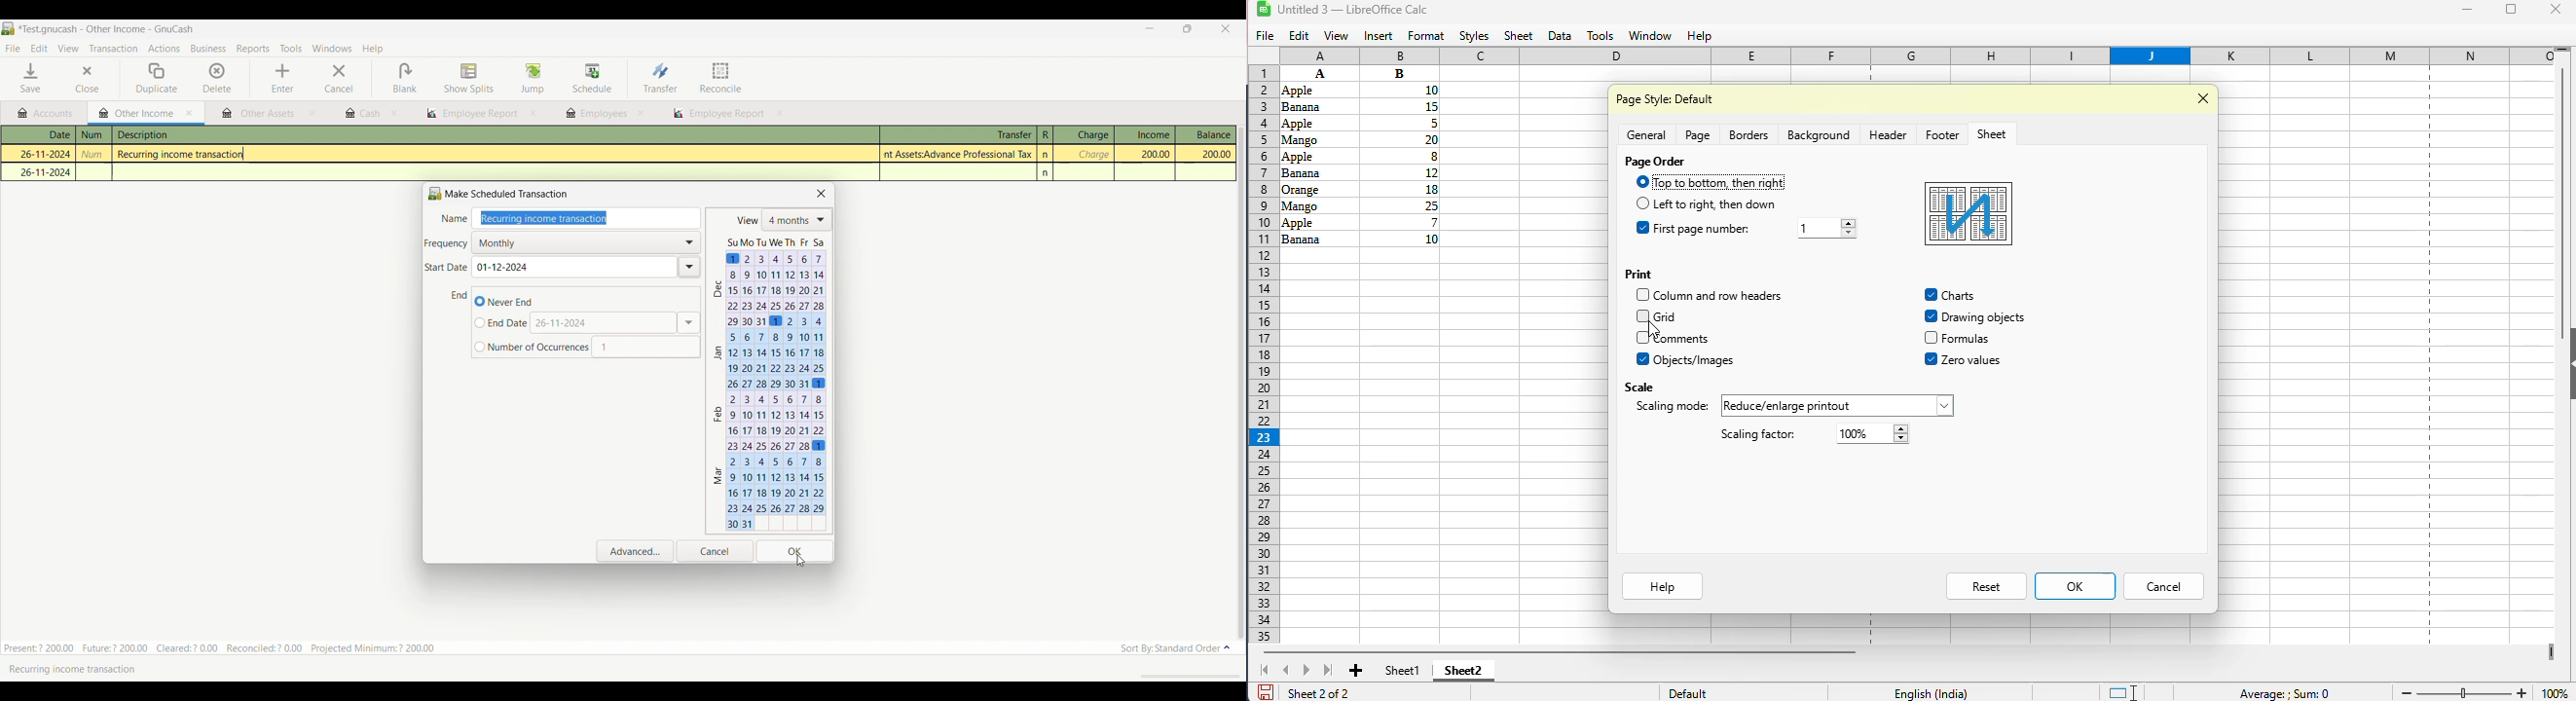 The height and width of the screenshot is (728, 2576). What do you see at coordinates (1711, 229) in the screenshot?
I see `first page number: 1` at bounding box center [1711, 229].